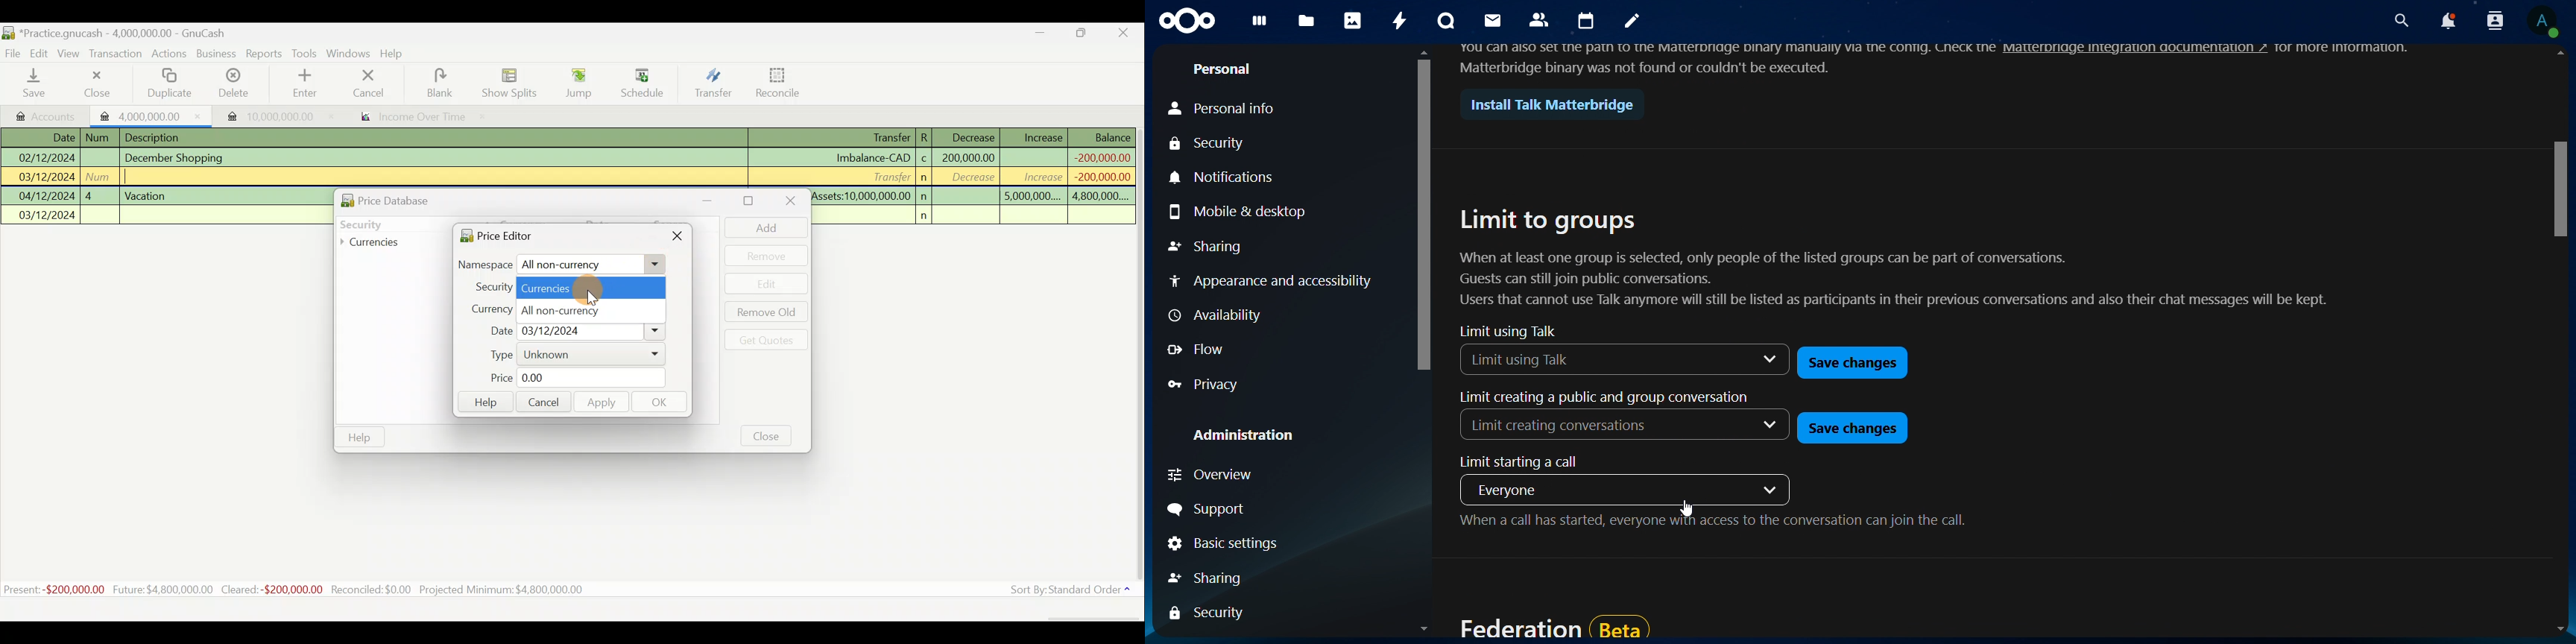 Image resolution: width=2576 pixels, height=644 pixels. What do you see at coordinates (1719, 49) in the screenshot?
I see `you can also set the path to the matterbridge binary manually via the config , check the` at bounding box center [1719, 49].